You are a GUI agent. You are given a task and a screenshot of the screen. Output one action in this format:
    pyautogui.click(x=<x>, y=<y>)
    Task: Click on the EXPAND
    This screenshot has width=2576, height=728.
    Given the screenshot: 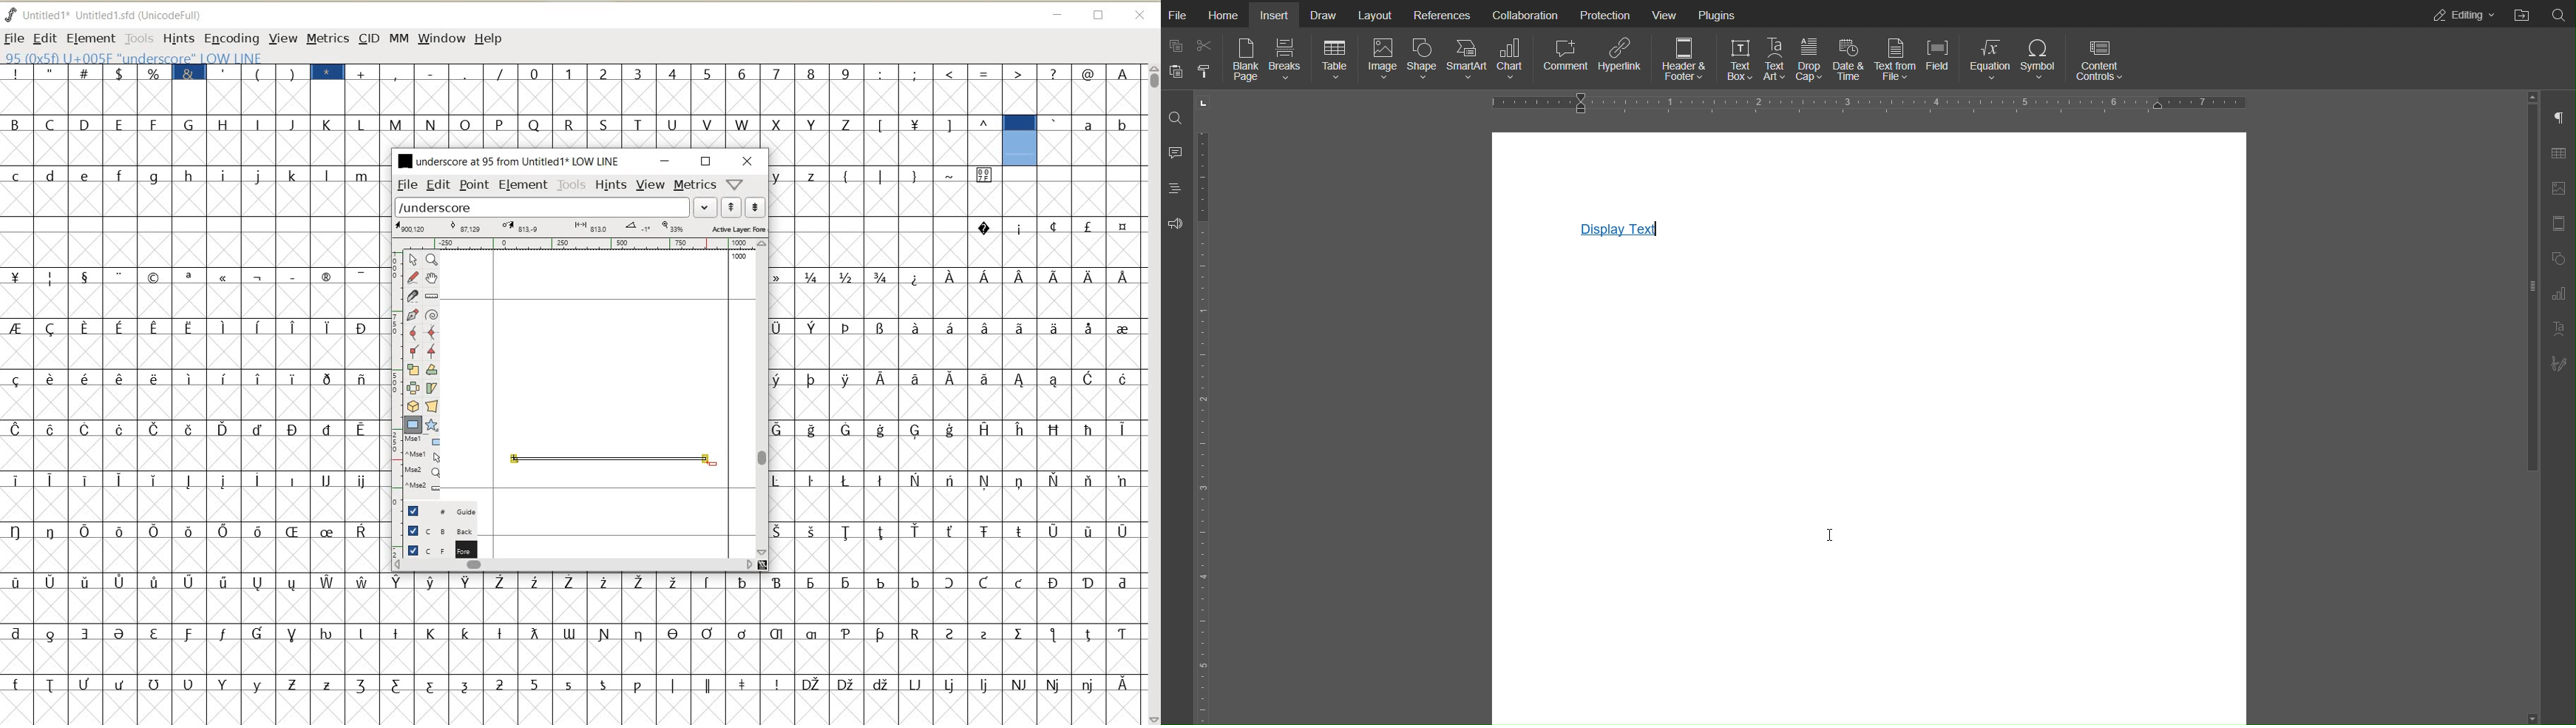 What is the action you would take?
    pyautogui.click(x=706, y=208)
    